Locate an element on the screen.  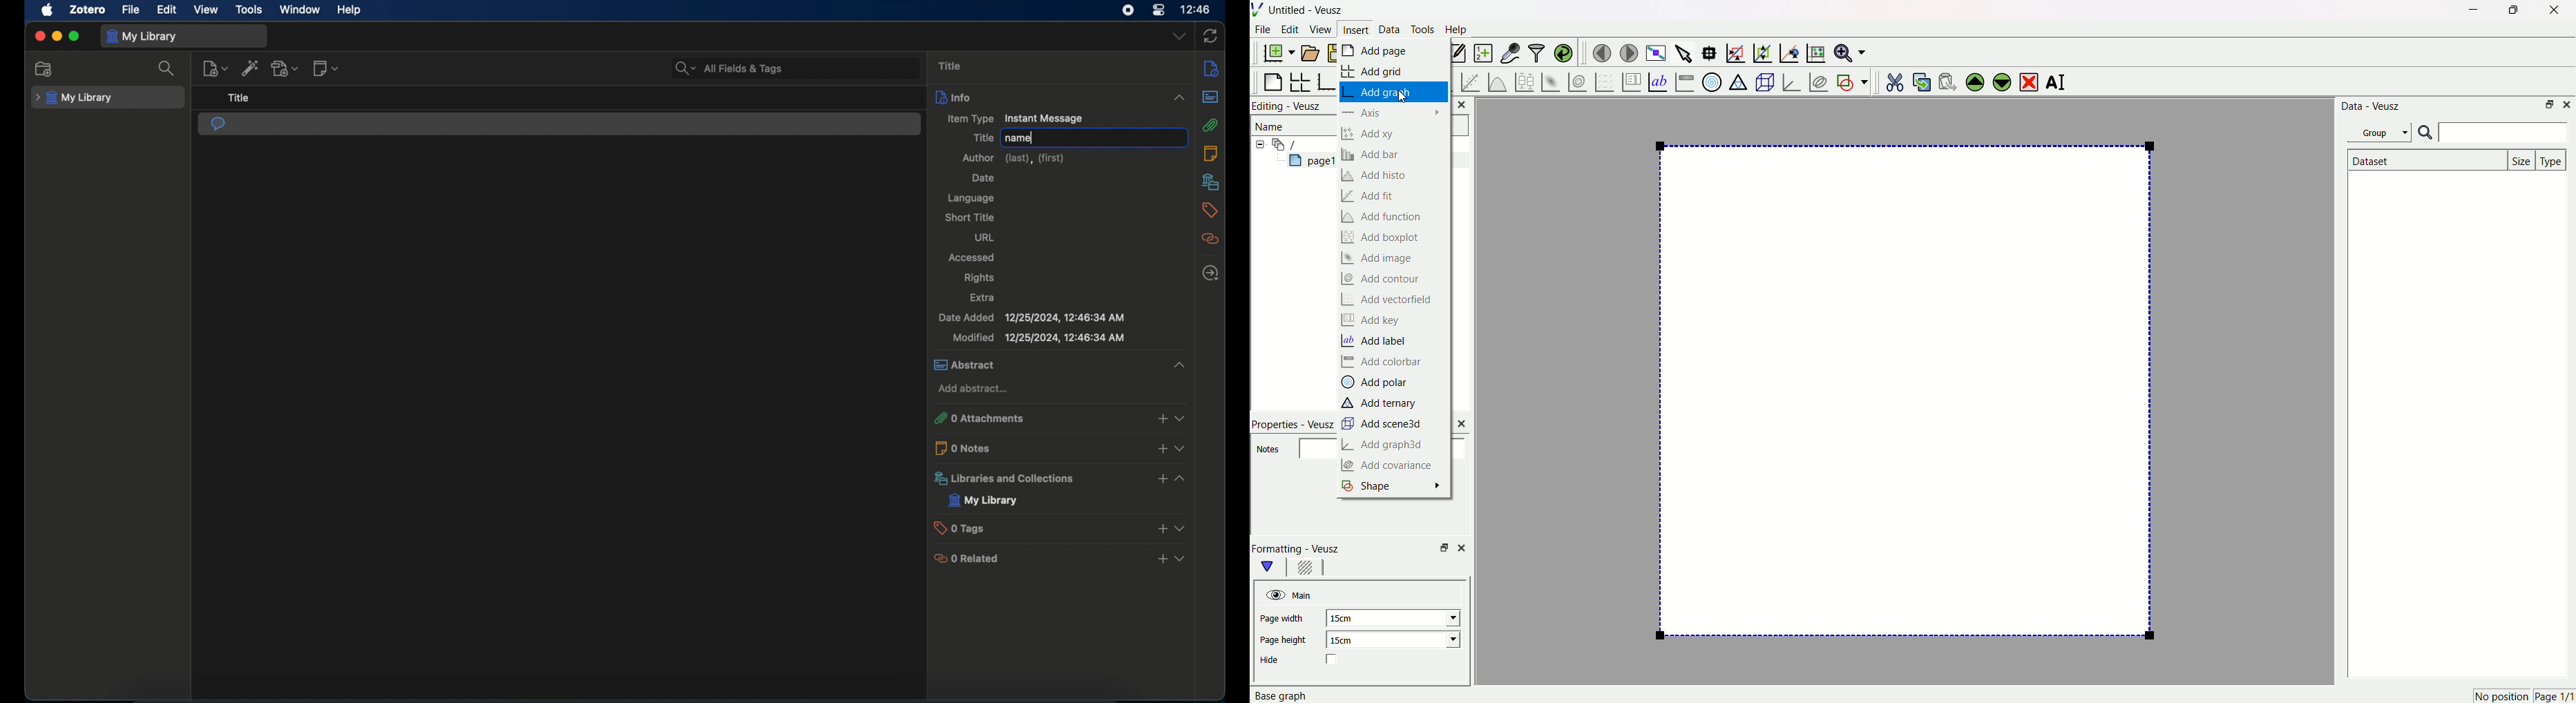
Hide is located at coordinates (1277, 660).